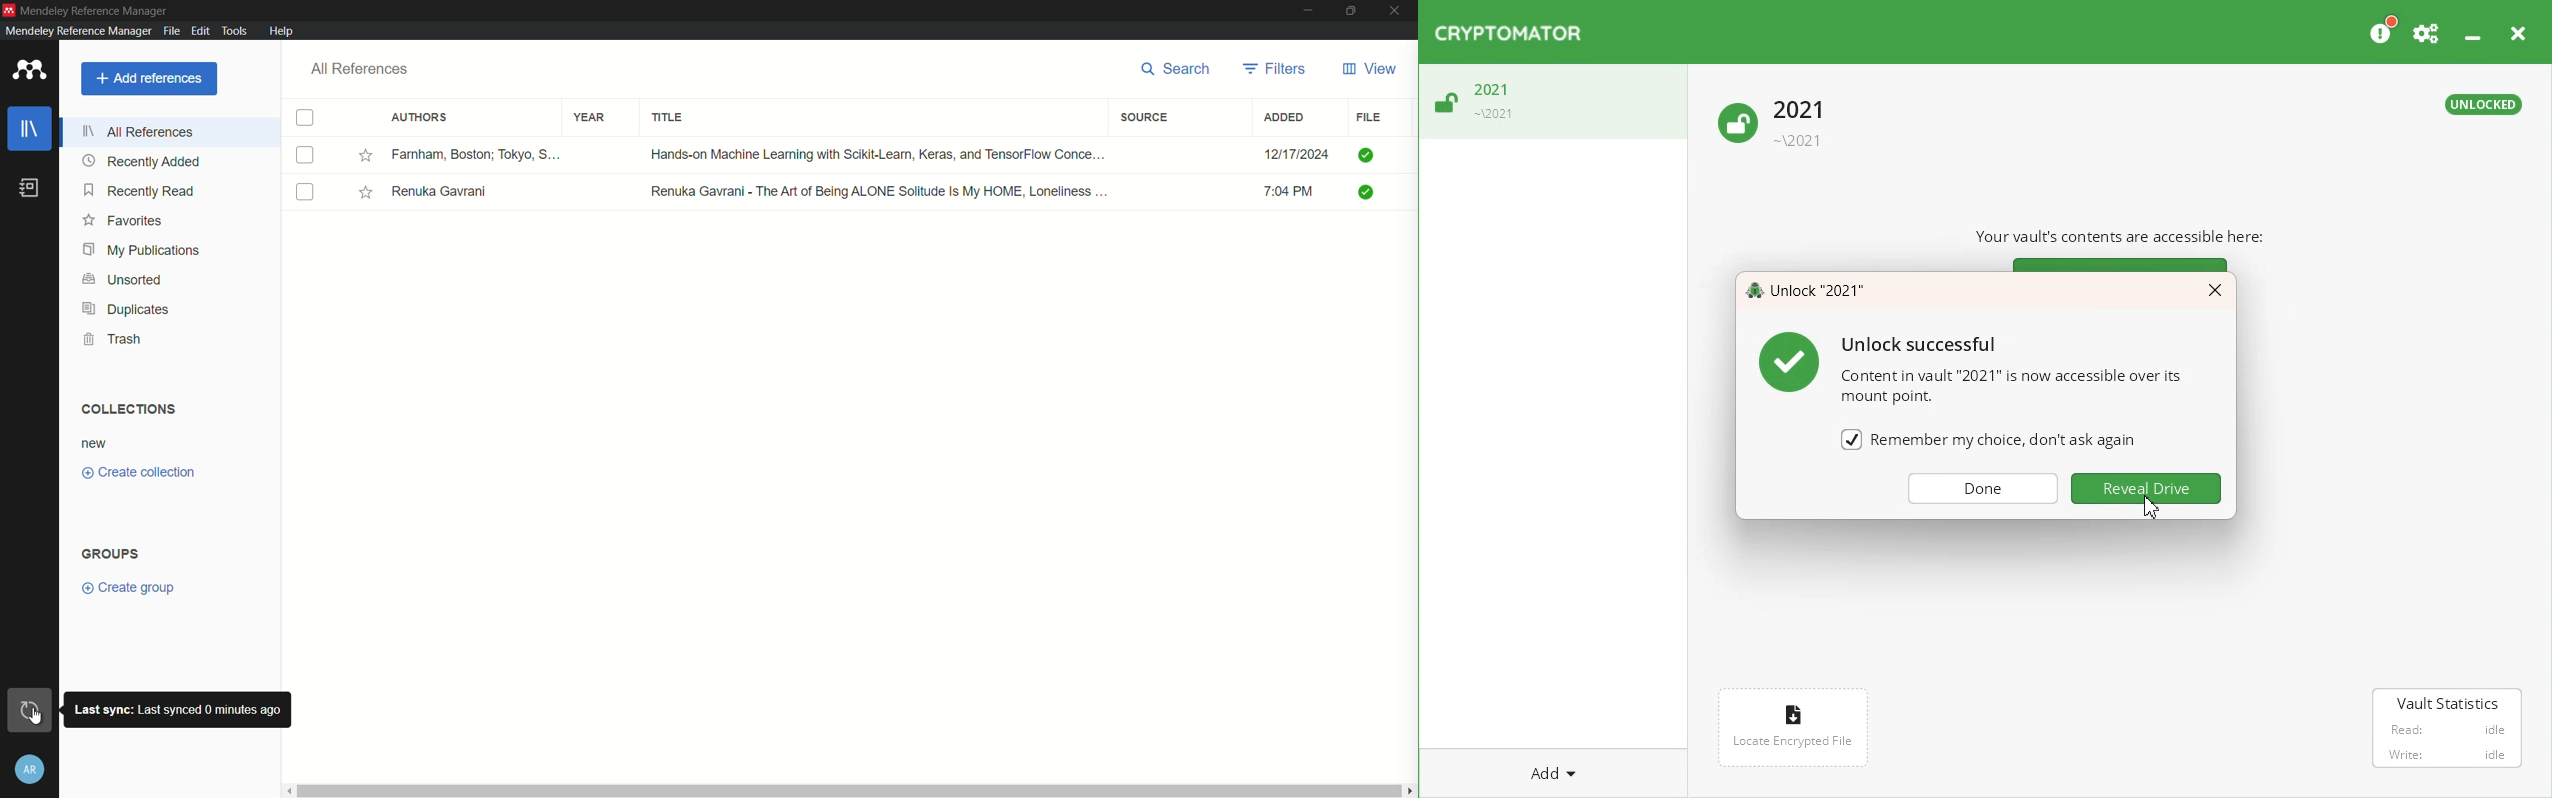  Describe the element at coordinates (9, 10) in the screenshot. I see `app icon` at that location.